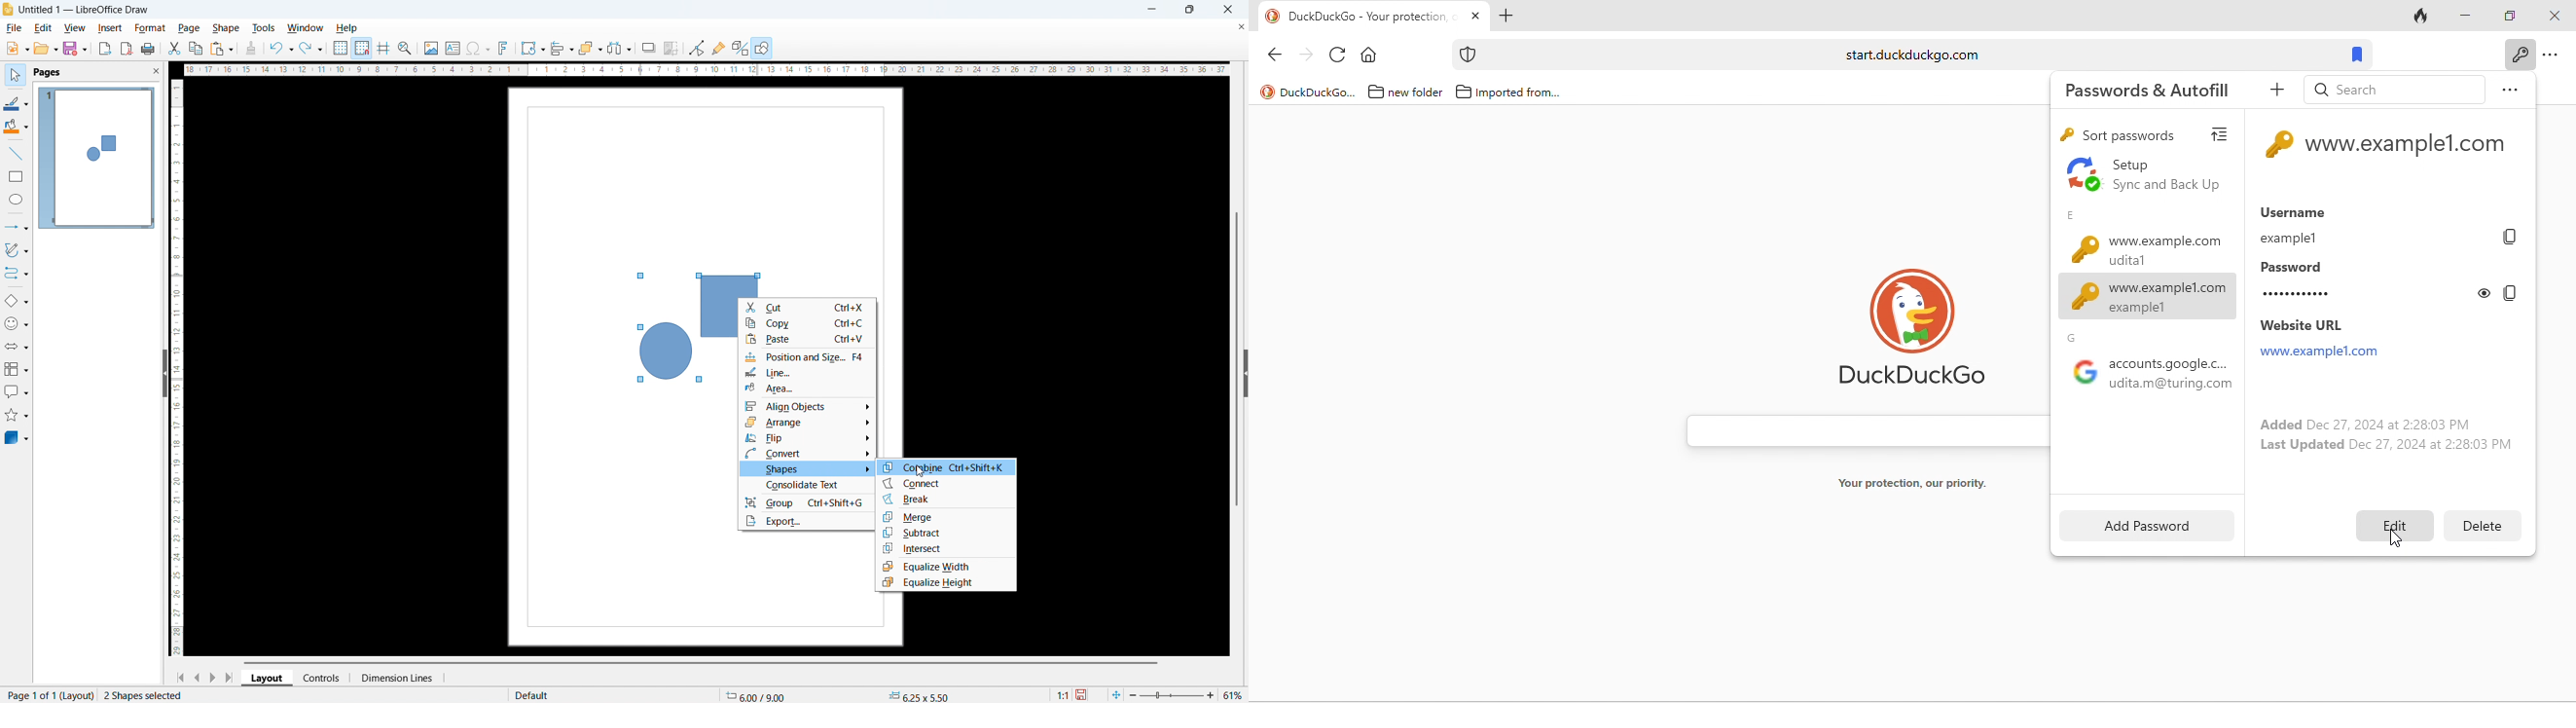 This screenshot has height=728, width=2576. What do you see at coordinates (19, 227) in the screenshot?
I see `lines & arrows` at bounding box center [19, 227].